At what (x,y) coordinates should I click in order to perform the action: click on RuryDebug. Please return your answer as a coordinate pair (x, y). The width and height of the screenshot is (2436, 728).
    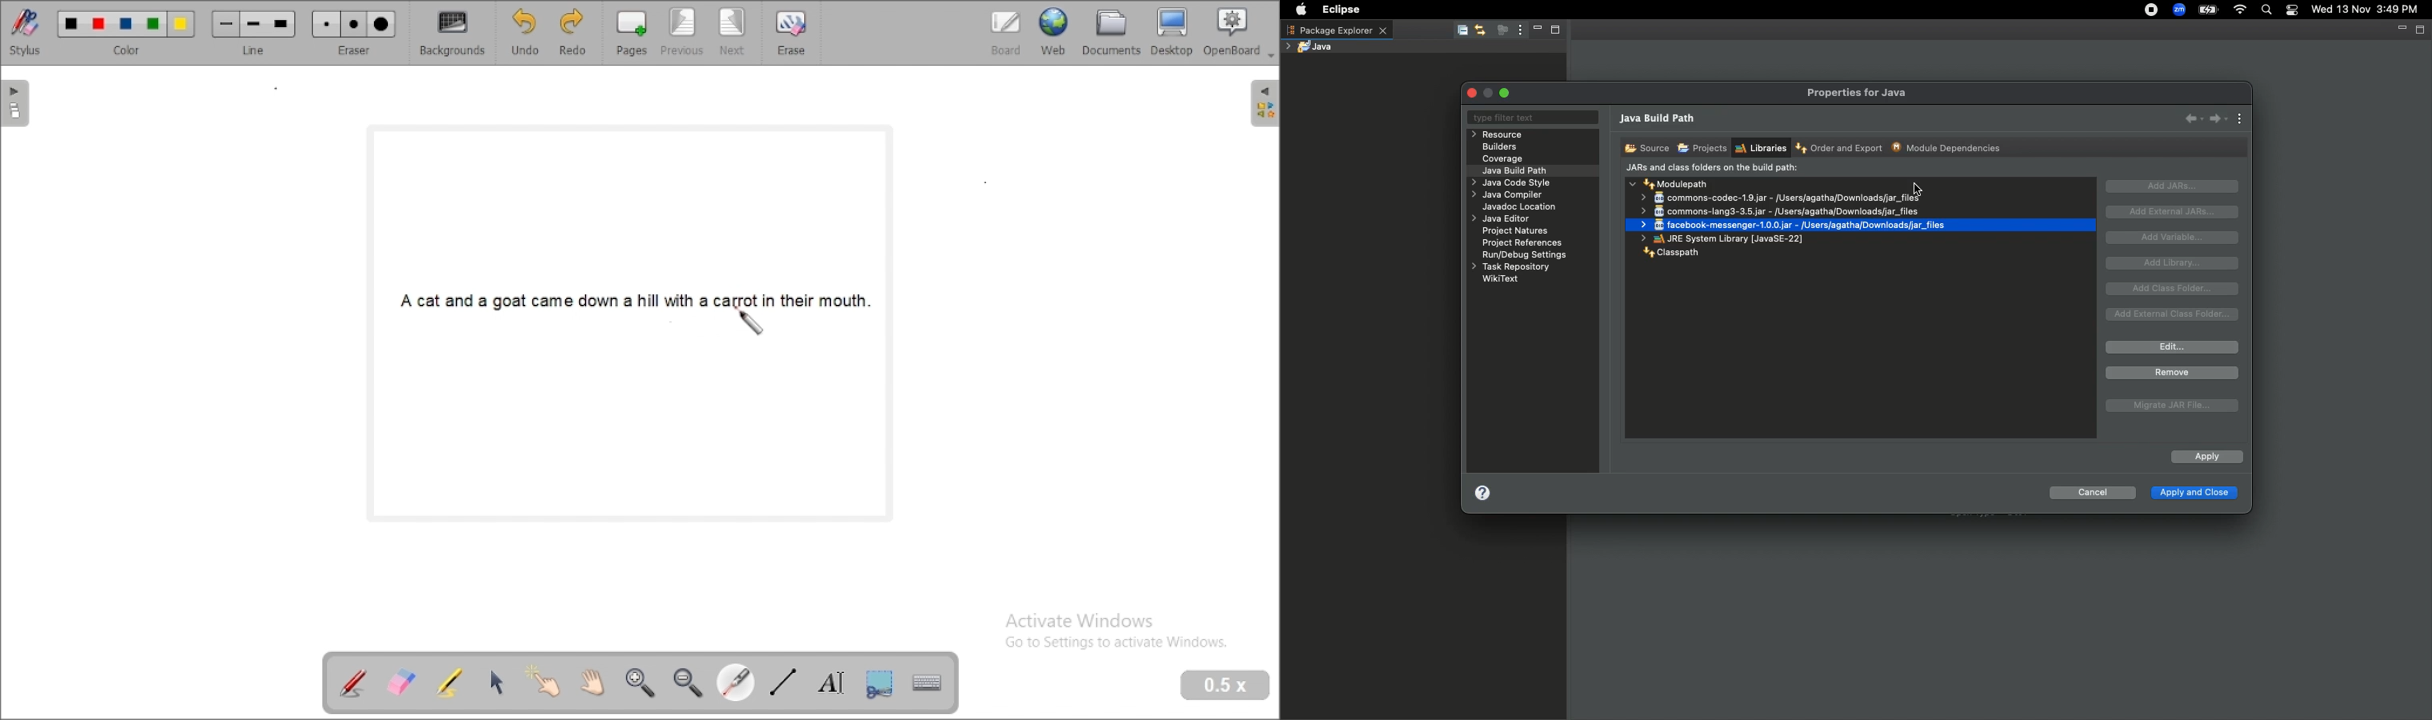
    Looking at the image, I should click on (1525, 257).